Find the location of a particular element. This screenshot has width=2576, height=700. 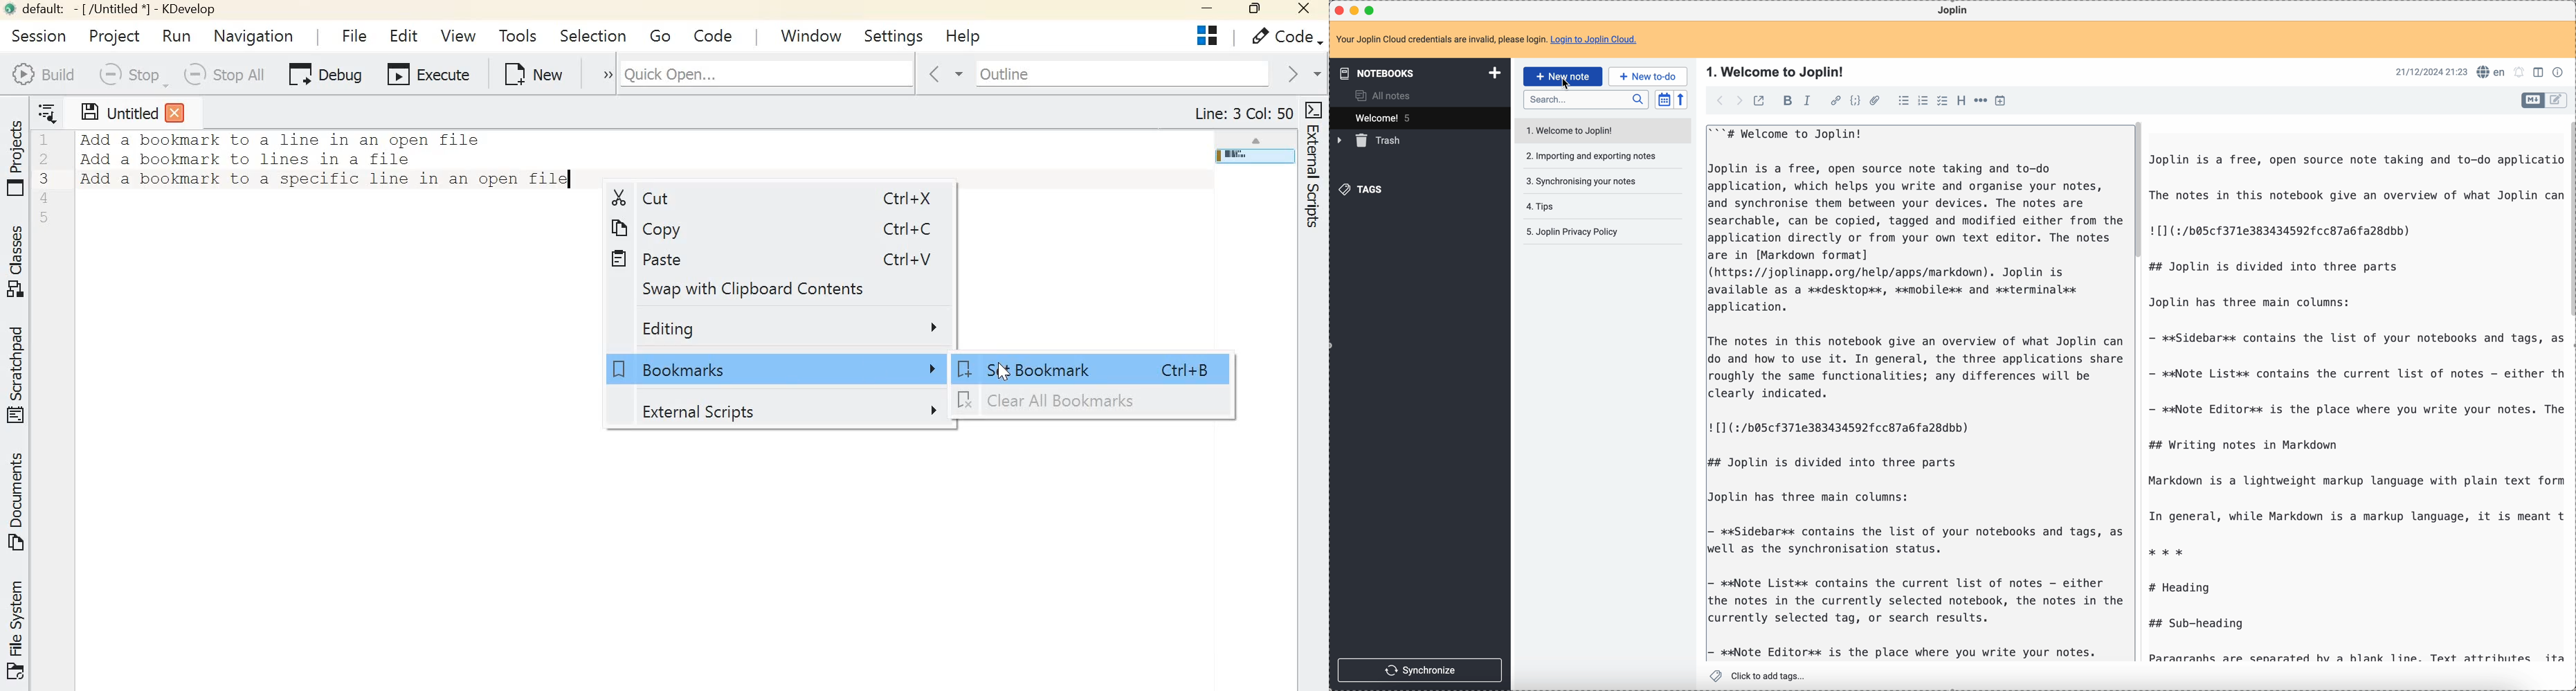

toggle edit layout is located at coordinates (2541, 74).